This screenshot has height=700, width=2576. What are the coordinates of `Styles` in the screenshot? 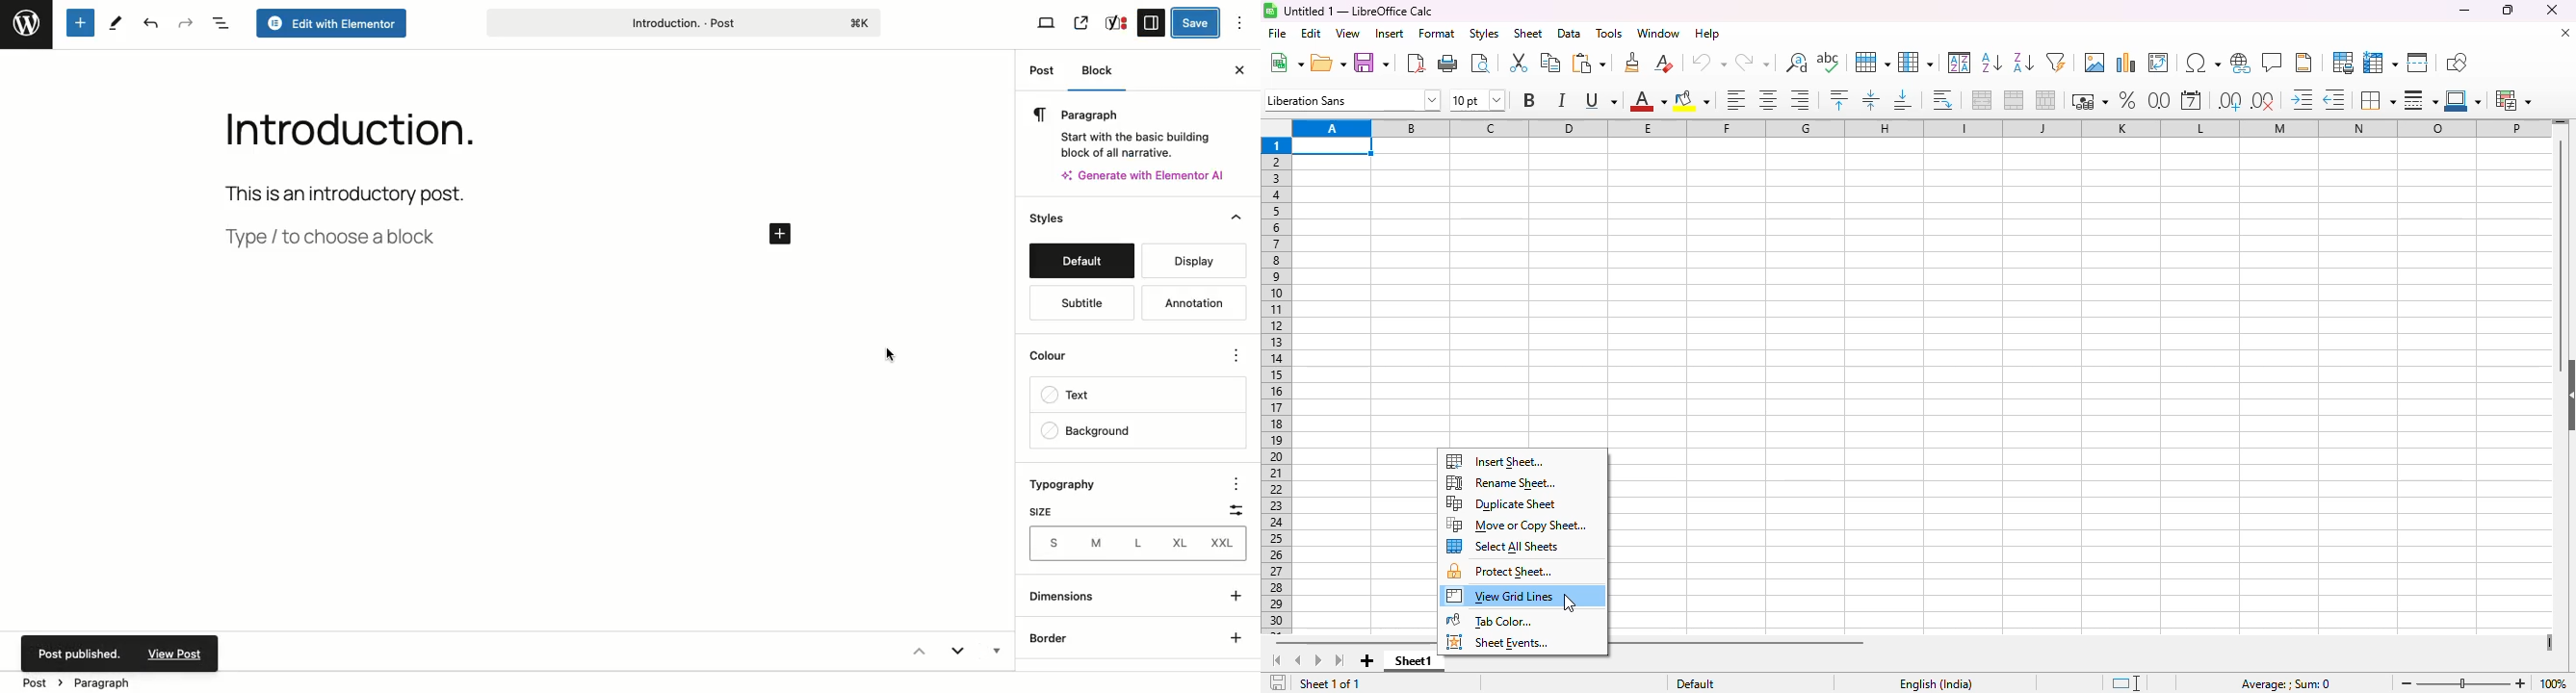 It's located at (1079, 220).